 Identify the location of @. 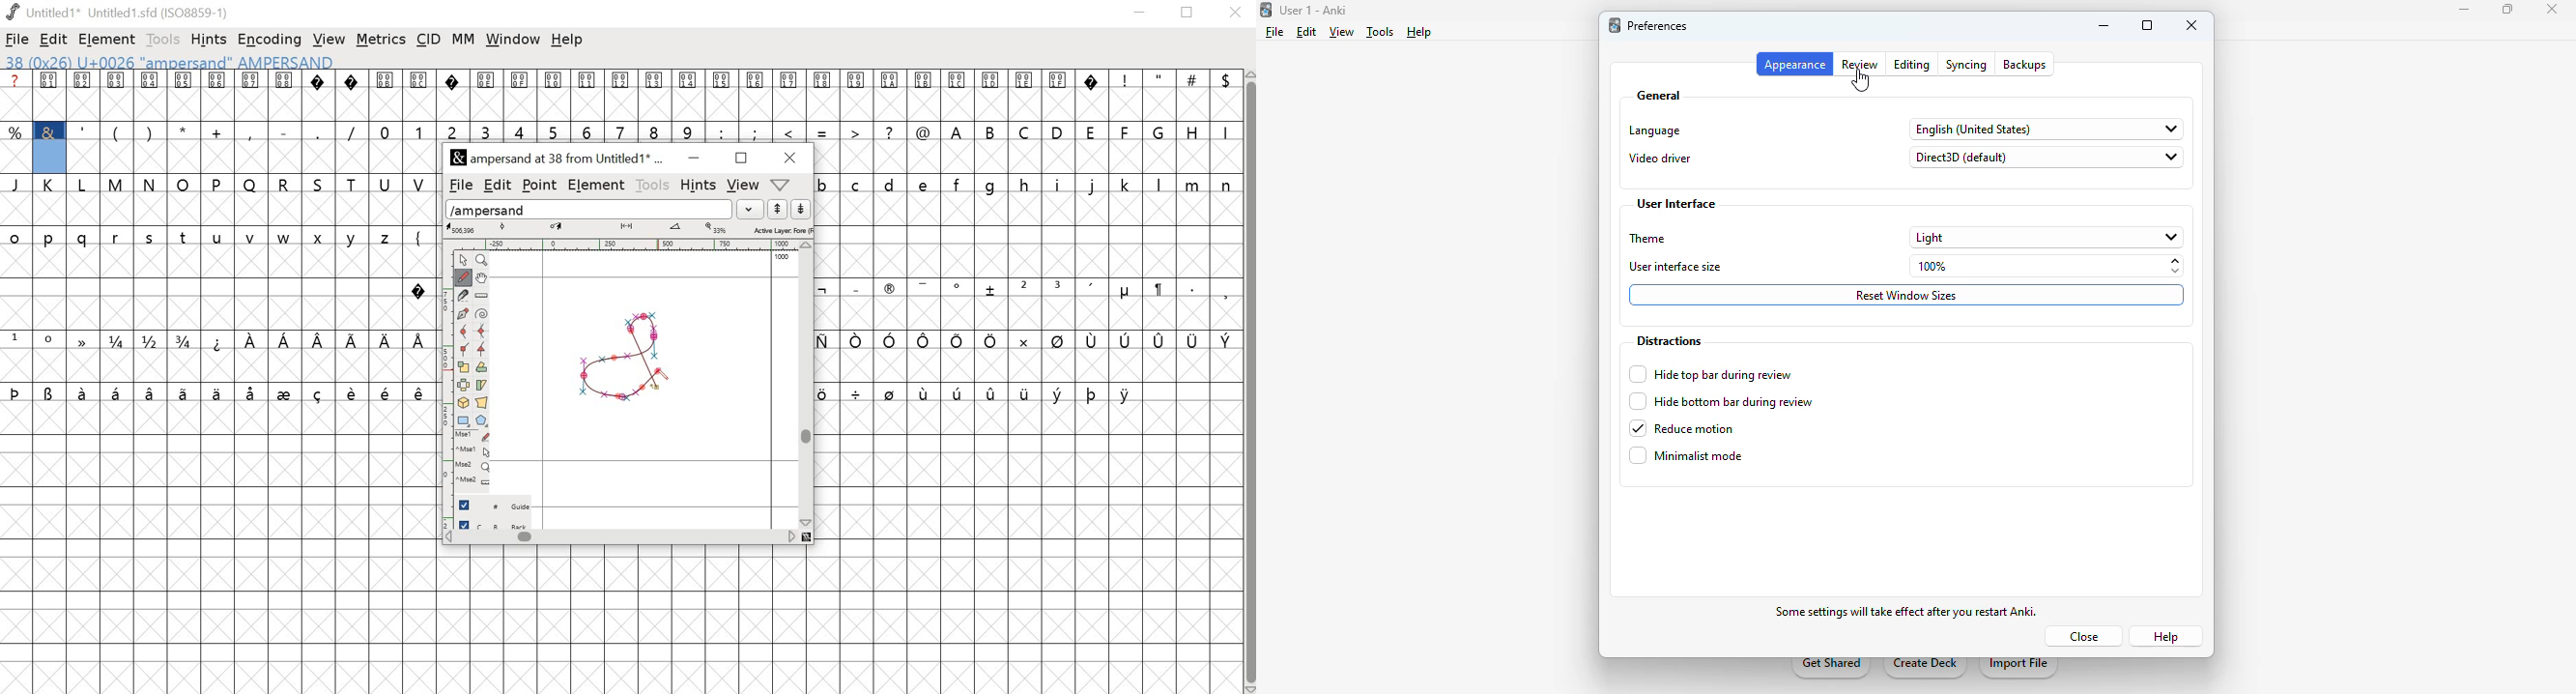
(924, 131).